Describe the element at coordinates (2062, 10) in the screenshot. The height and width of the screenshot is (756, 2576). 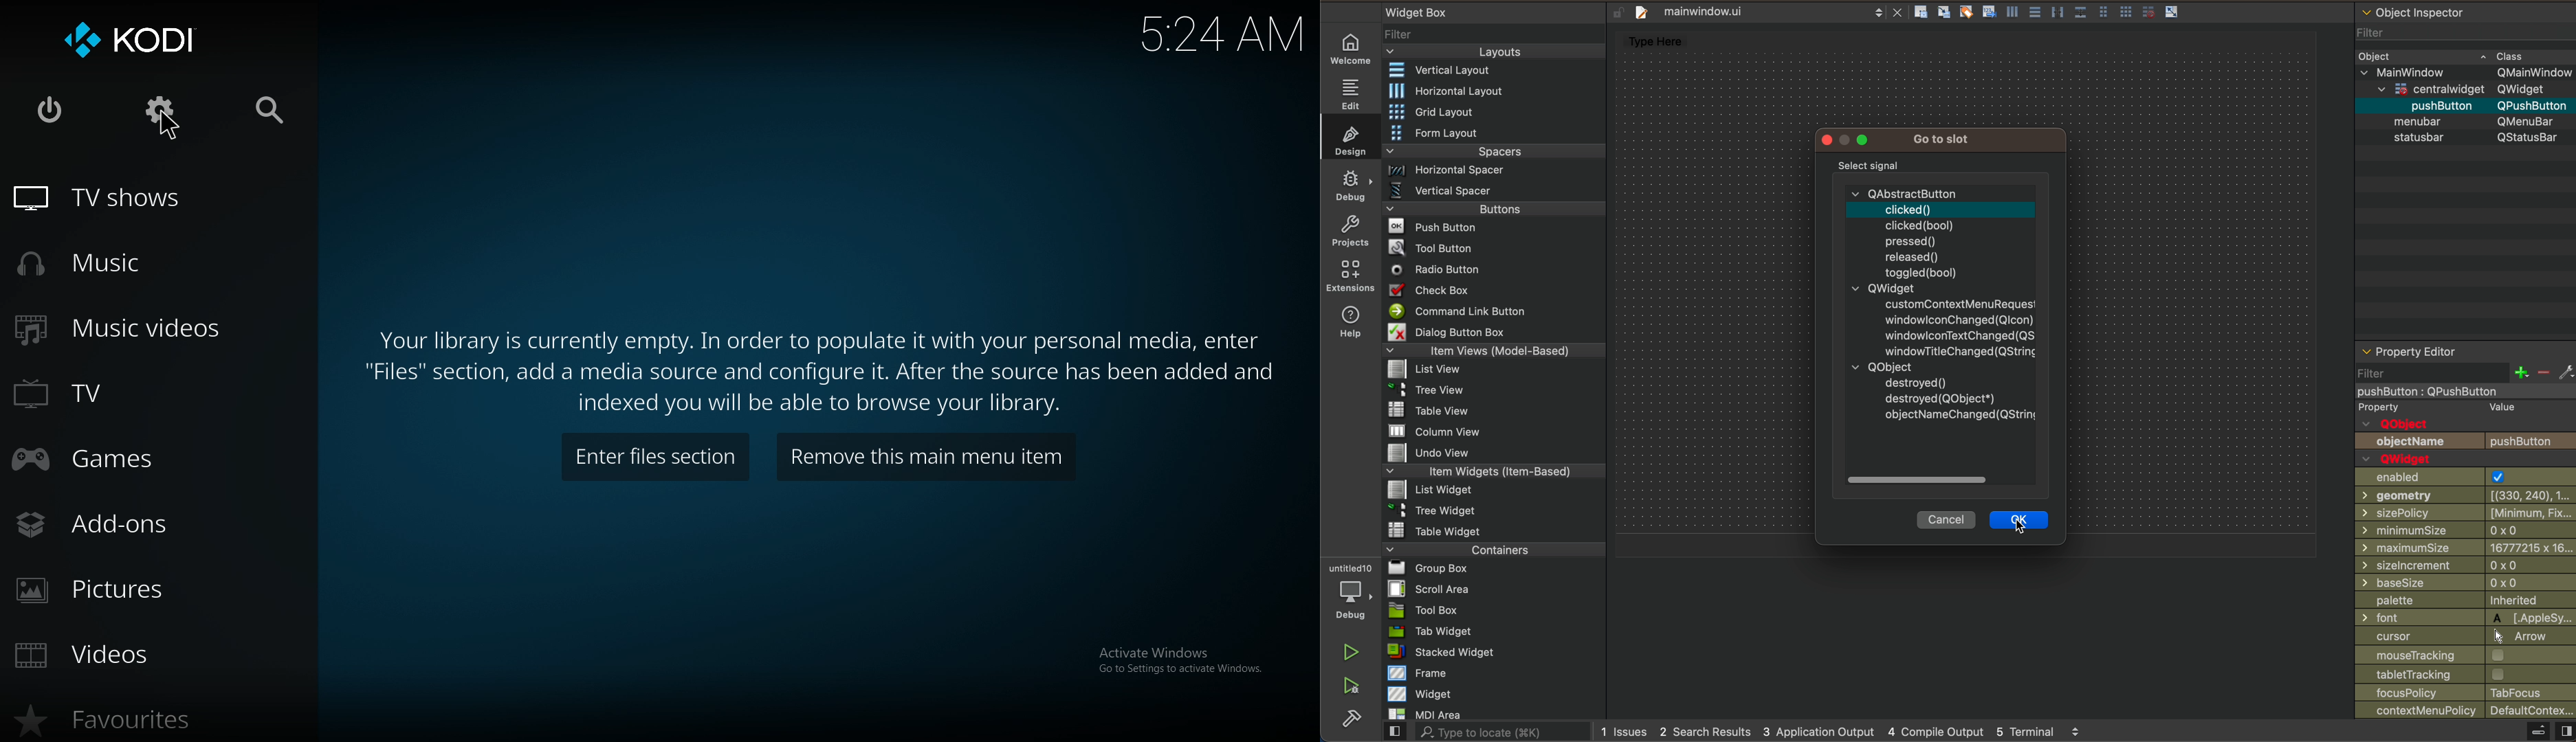
I see `` at that location.